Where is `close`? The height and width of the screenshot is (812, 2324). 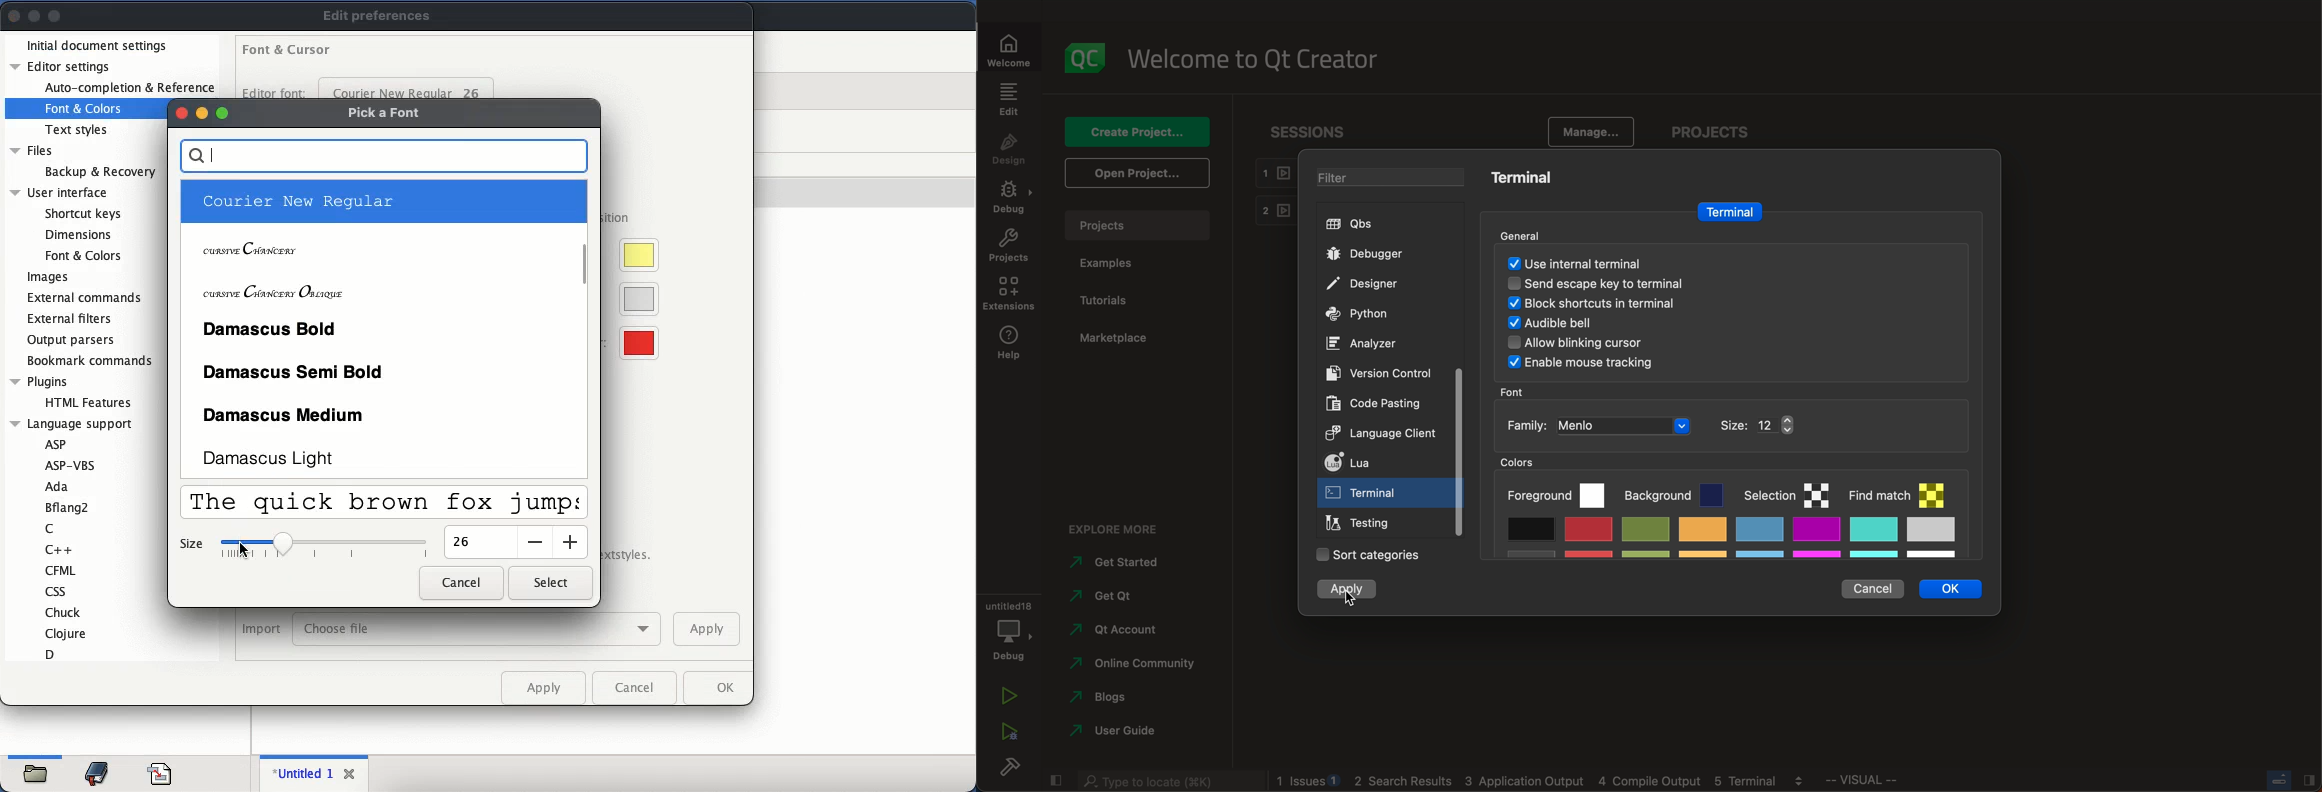
close is located at coordinates (353, 774).